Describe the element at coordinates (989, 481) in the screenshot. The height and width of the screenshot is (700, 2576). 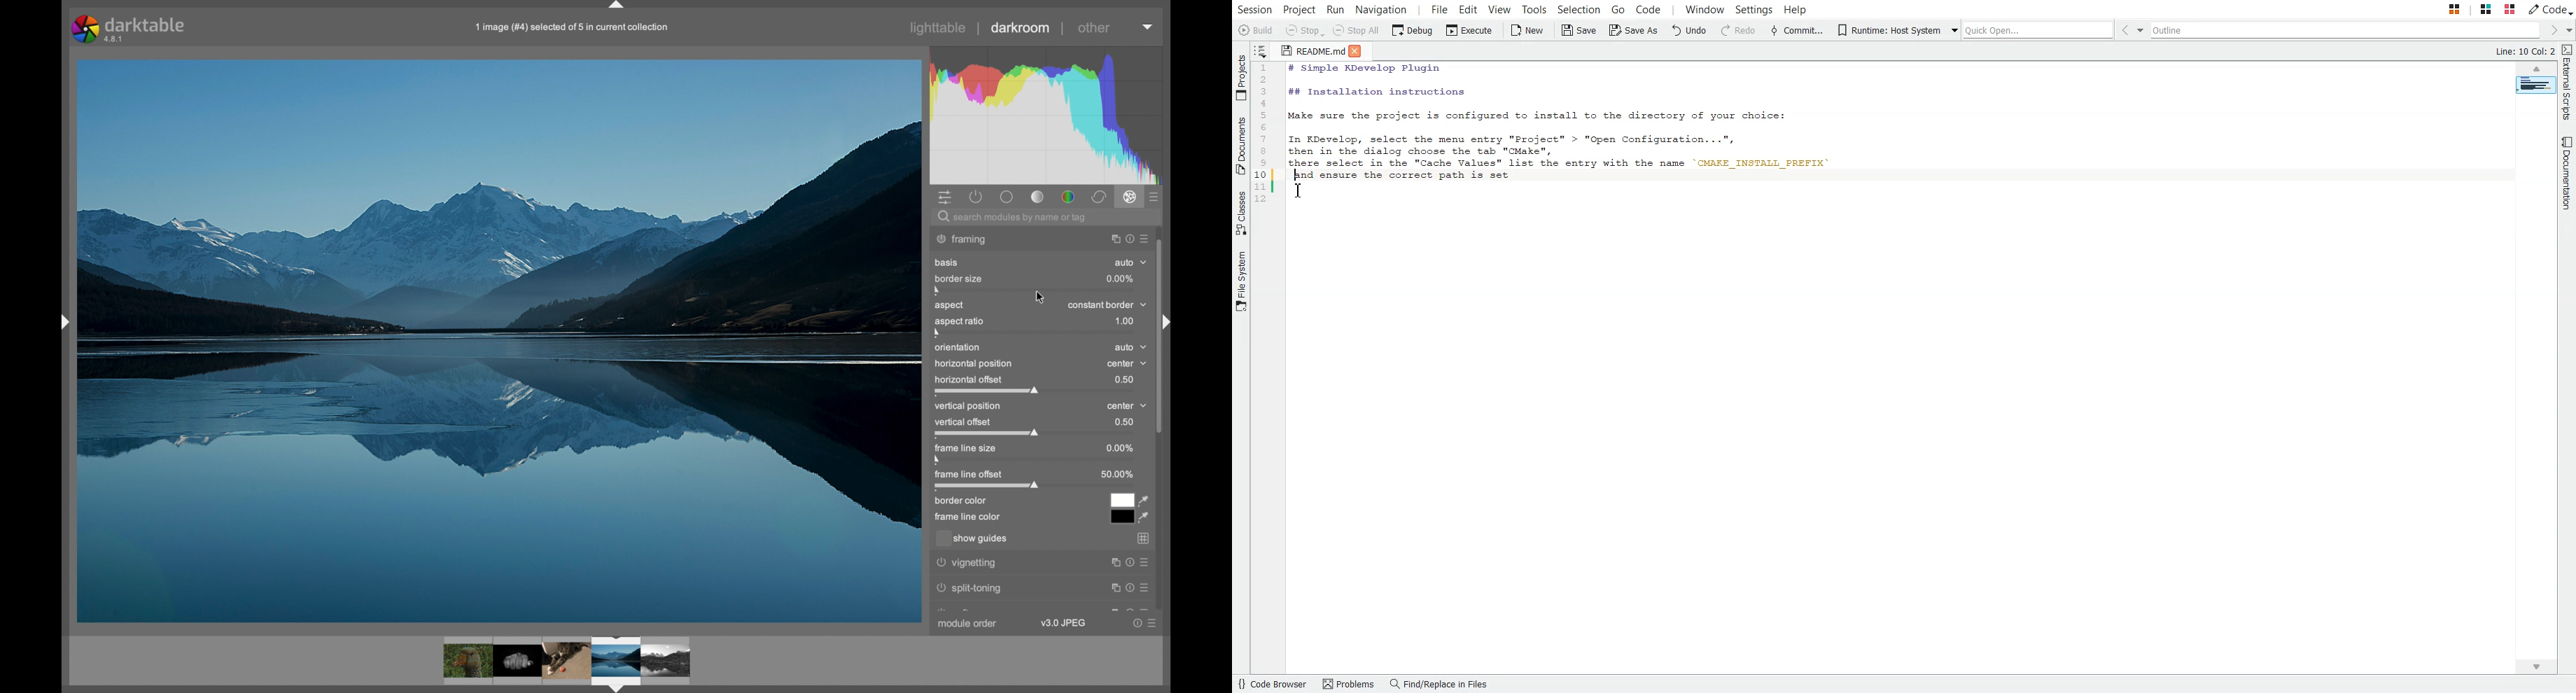
I see `frame line offset slider` at that location.